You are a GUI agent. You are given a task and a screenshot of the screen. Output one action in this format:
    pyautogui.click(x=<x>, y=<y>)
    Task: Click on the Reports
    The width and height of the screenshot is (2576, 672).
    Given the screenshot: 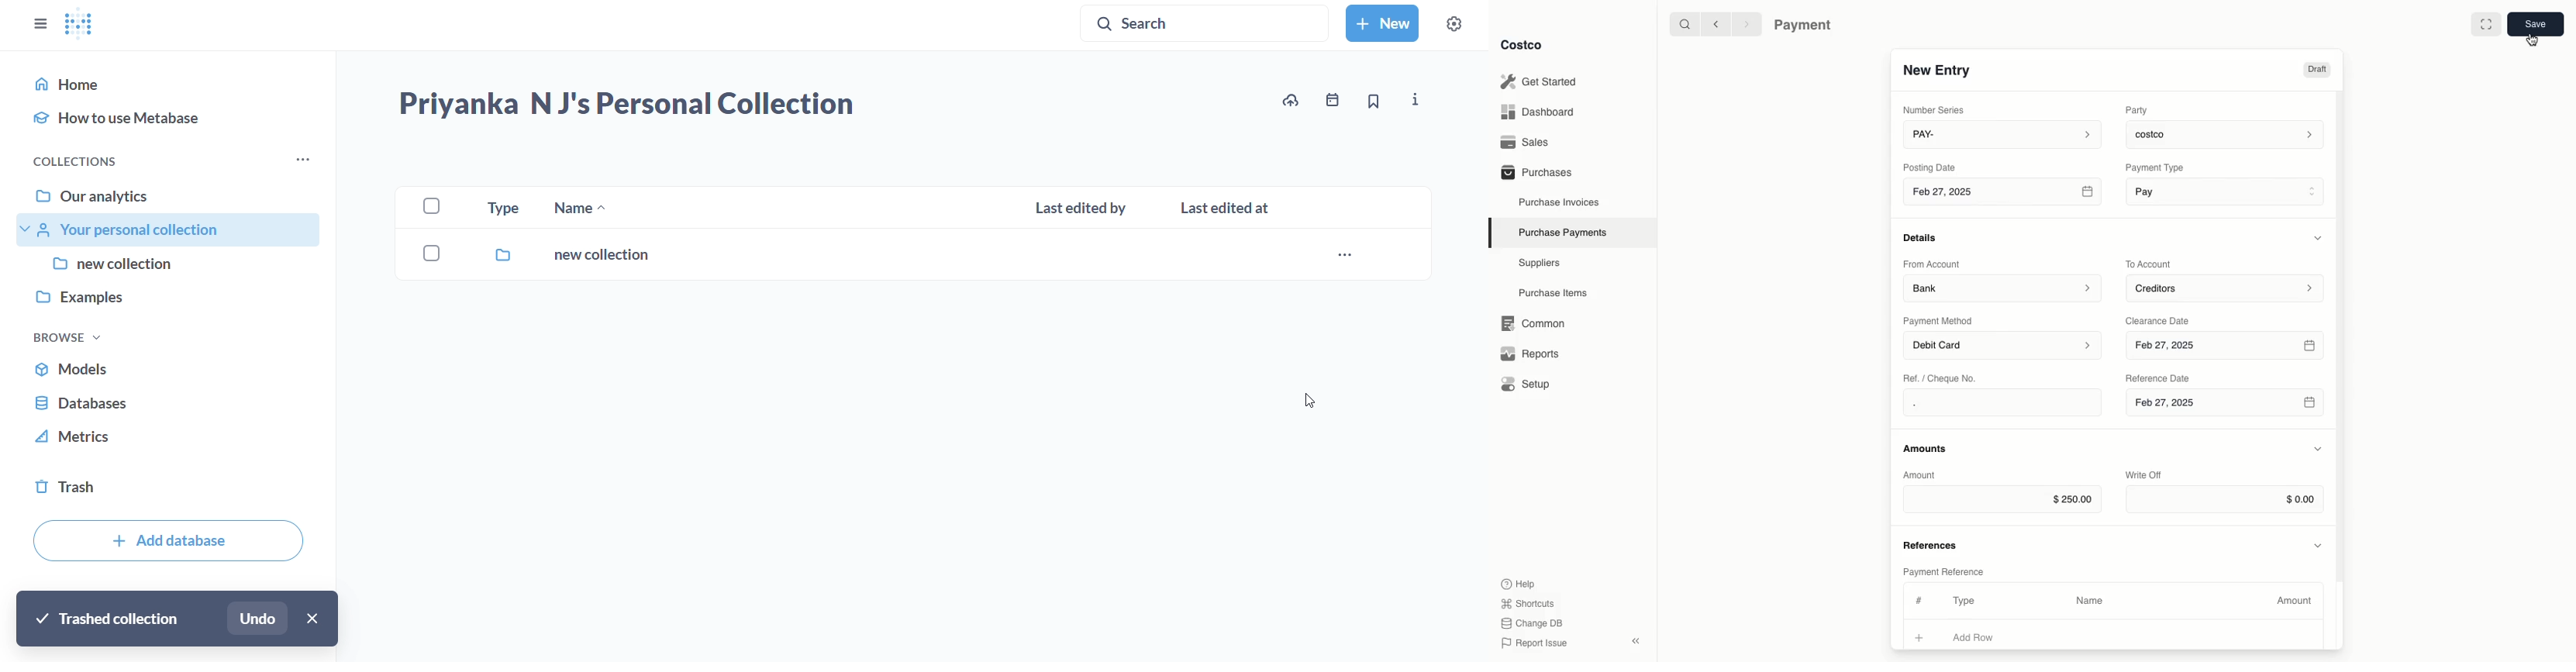 What is the action you would take?
    pyautogui.click(x=1528, y=351)
    